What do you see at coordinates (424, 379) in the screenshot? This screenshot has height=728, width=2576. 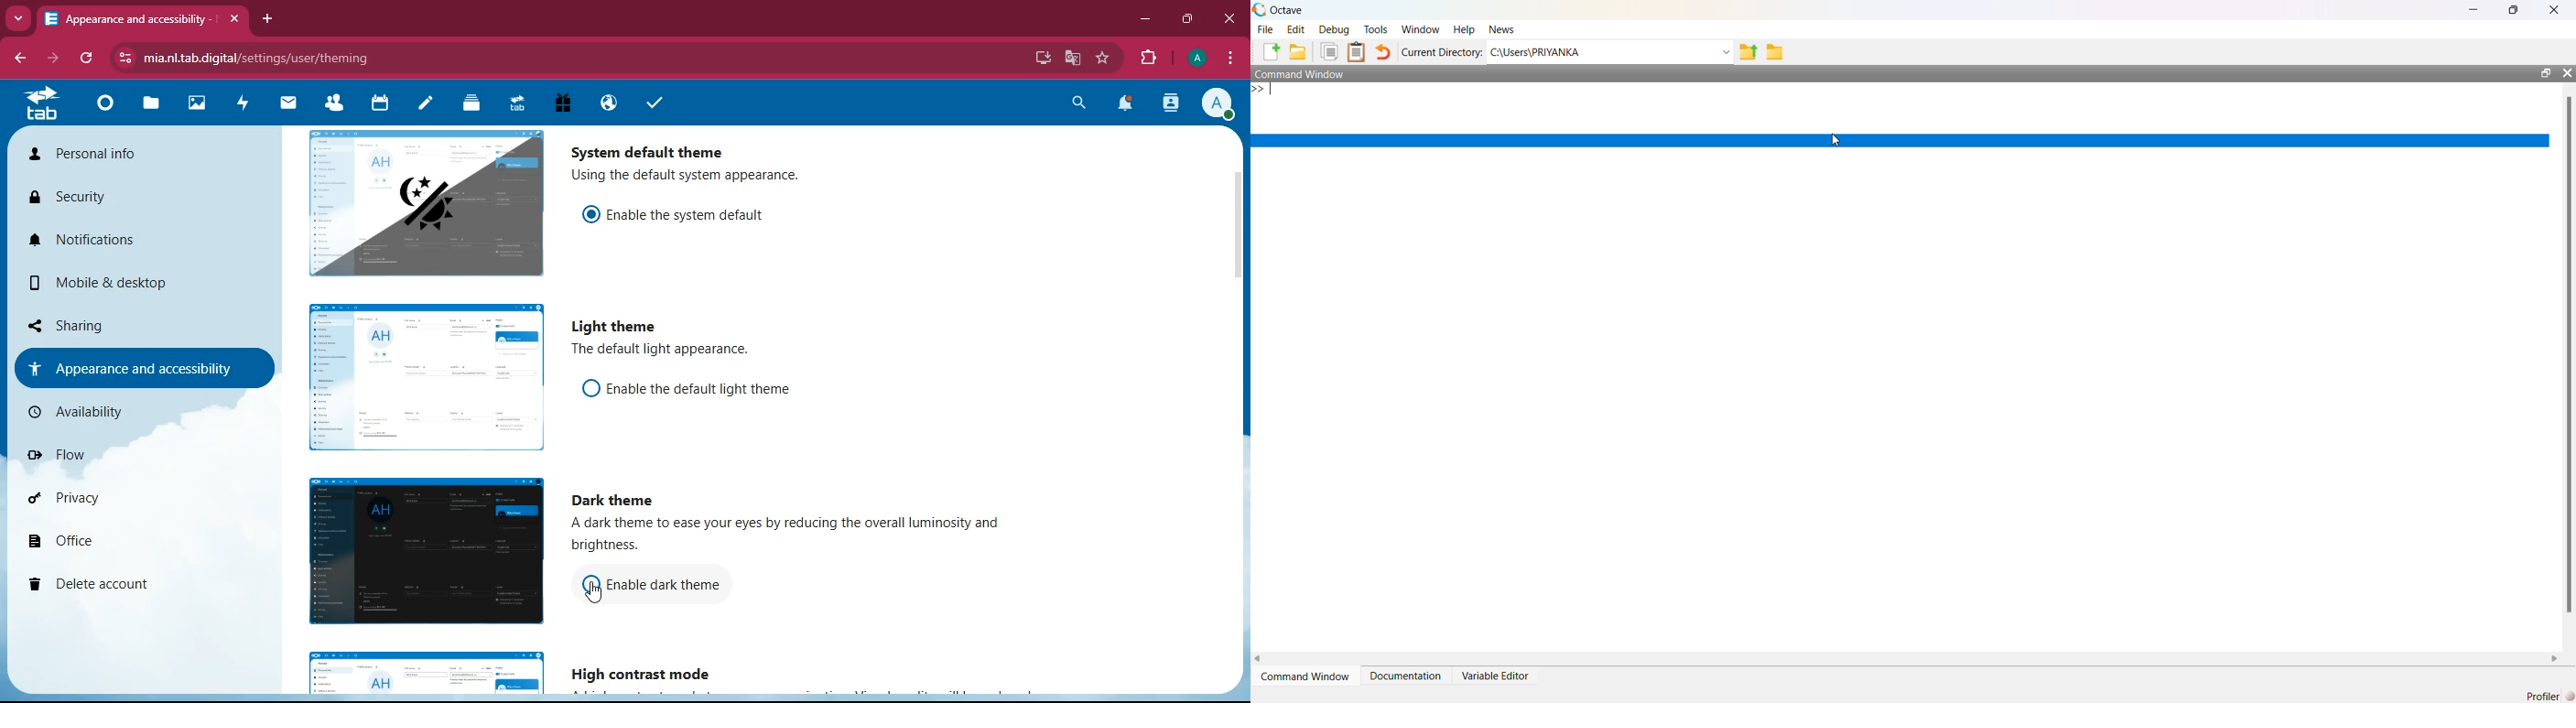 I see `image` at bounding box center [424, 379].